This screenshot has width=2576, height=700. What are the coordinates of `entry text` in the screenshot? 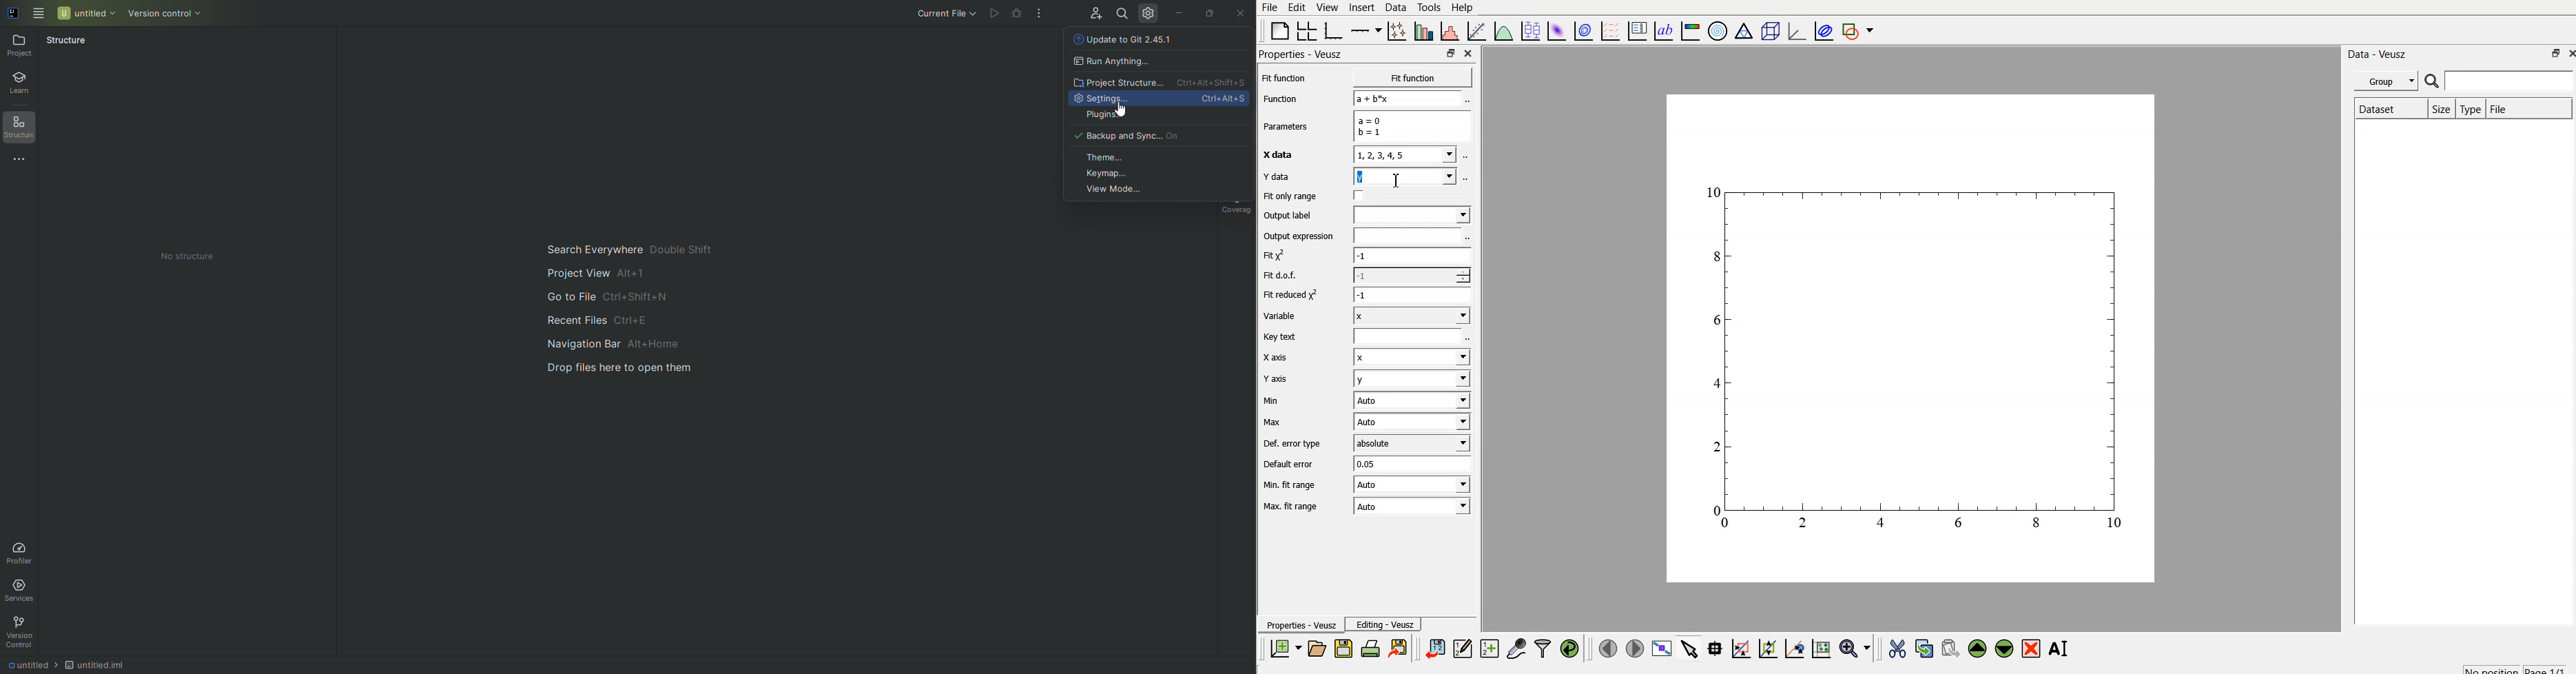 It's located at (1412, 338).